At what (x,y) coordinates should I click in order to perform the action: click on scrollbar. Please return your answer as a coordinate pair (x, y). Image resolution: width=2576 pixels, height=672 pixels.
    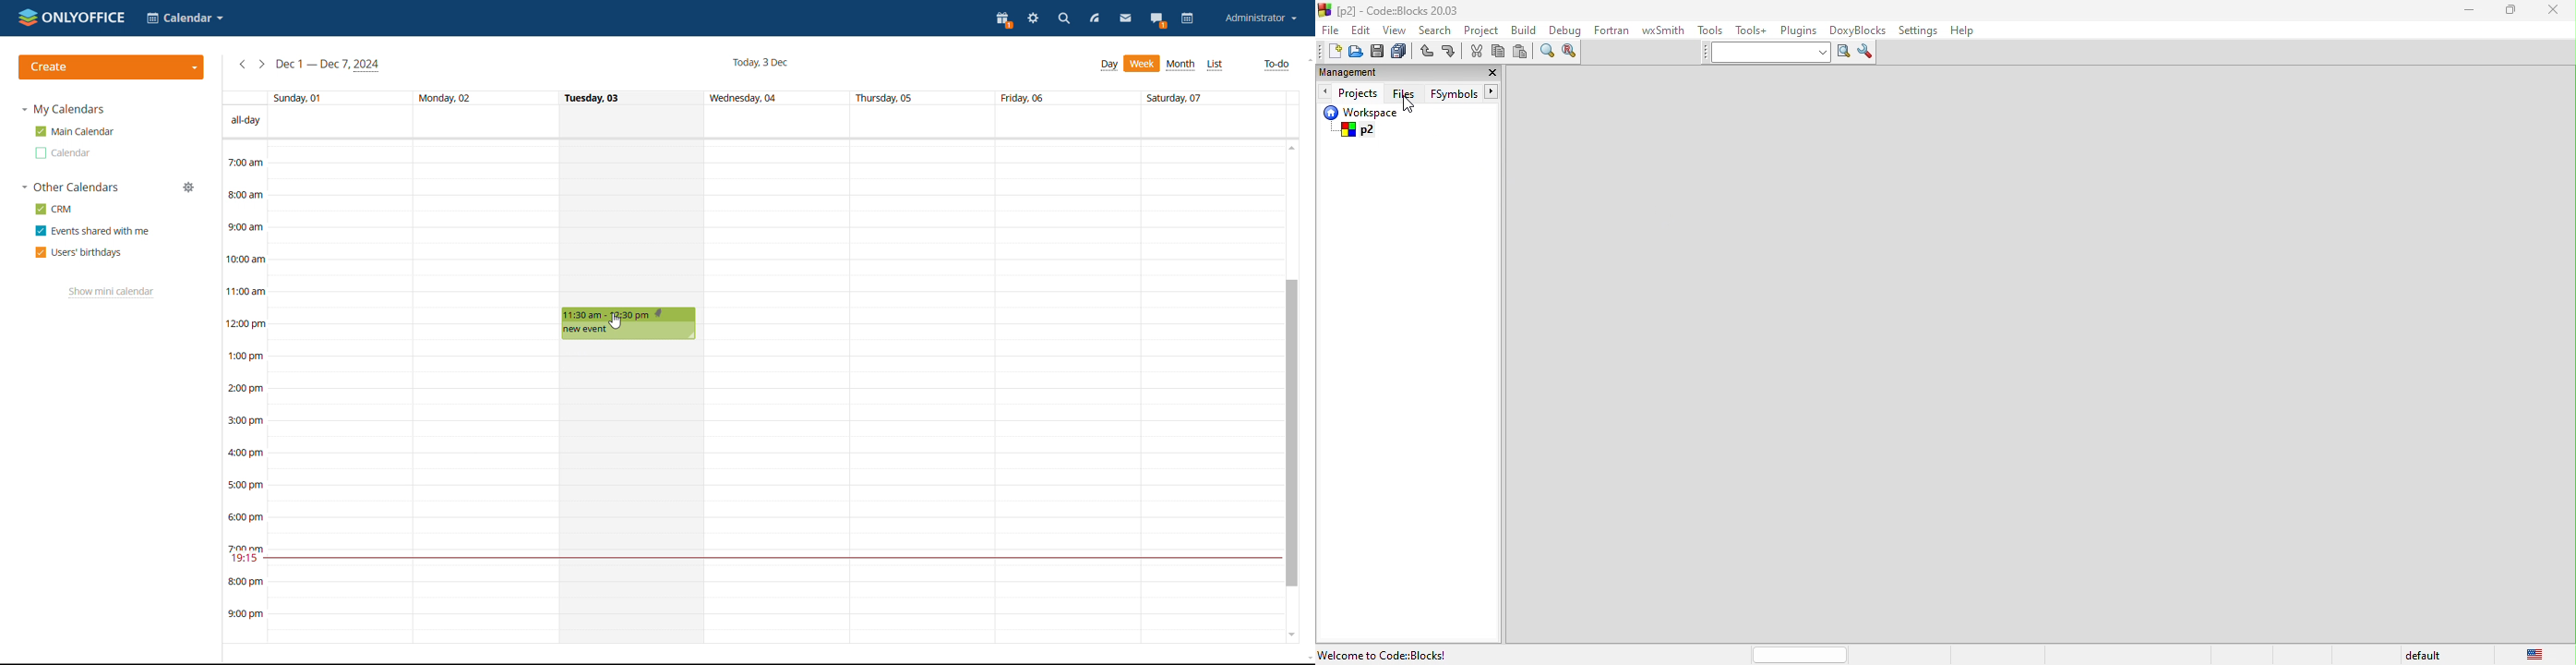
    Looking at the image, I should click on (1293, 434).